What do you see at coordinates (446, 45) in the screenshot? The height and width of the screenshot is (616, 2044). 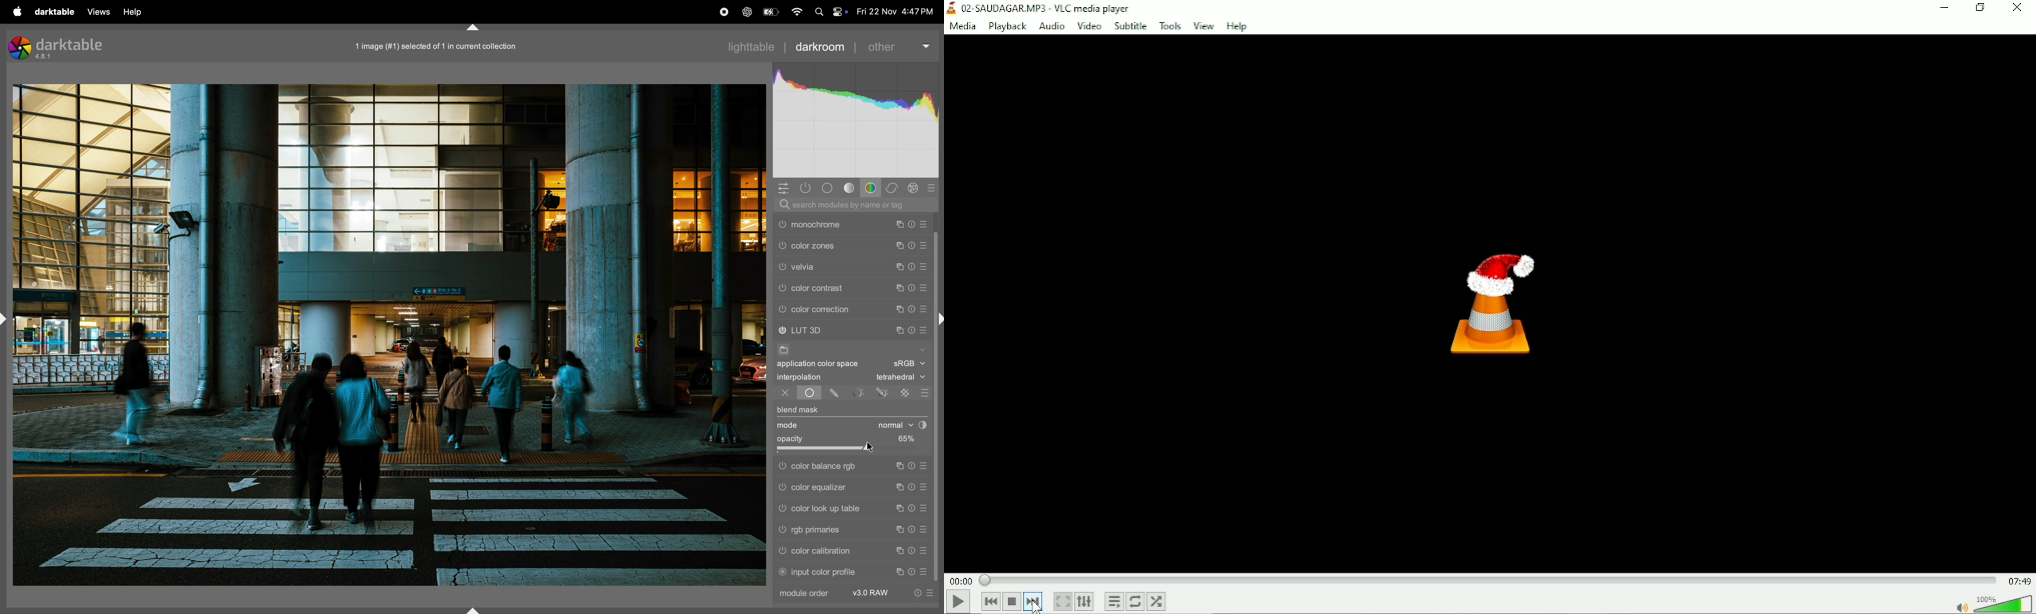 I see `image selected` at bounding box center [446, 45].